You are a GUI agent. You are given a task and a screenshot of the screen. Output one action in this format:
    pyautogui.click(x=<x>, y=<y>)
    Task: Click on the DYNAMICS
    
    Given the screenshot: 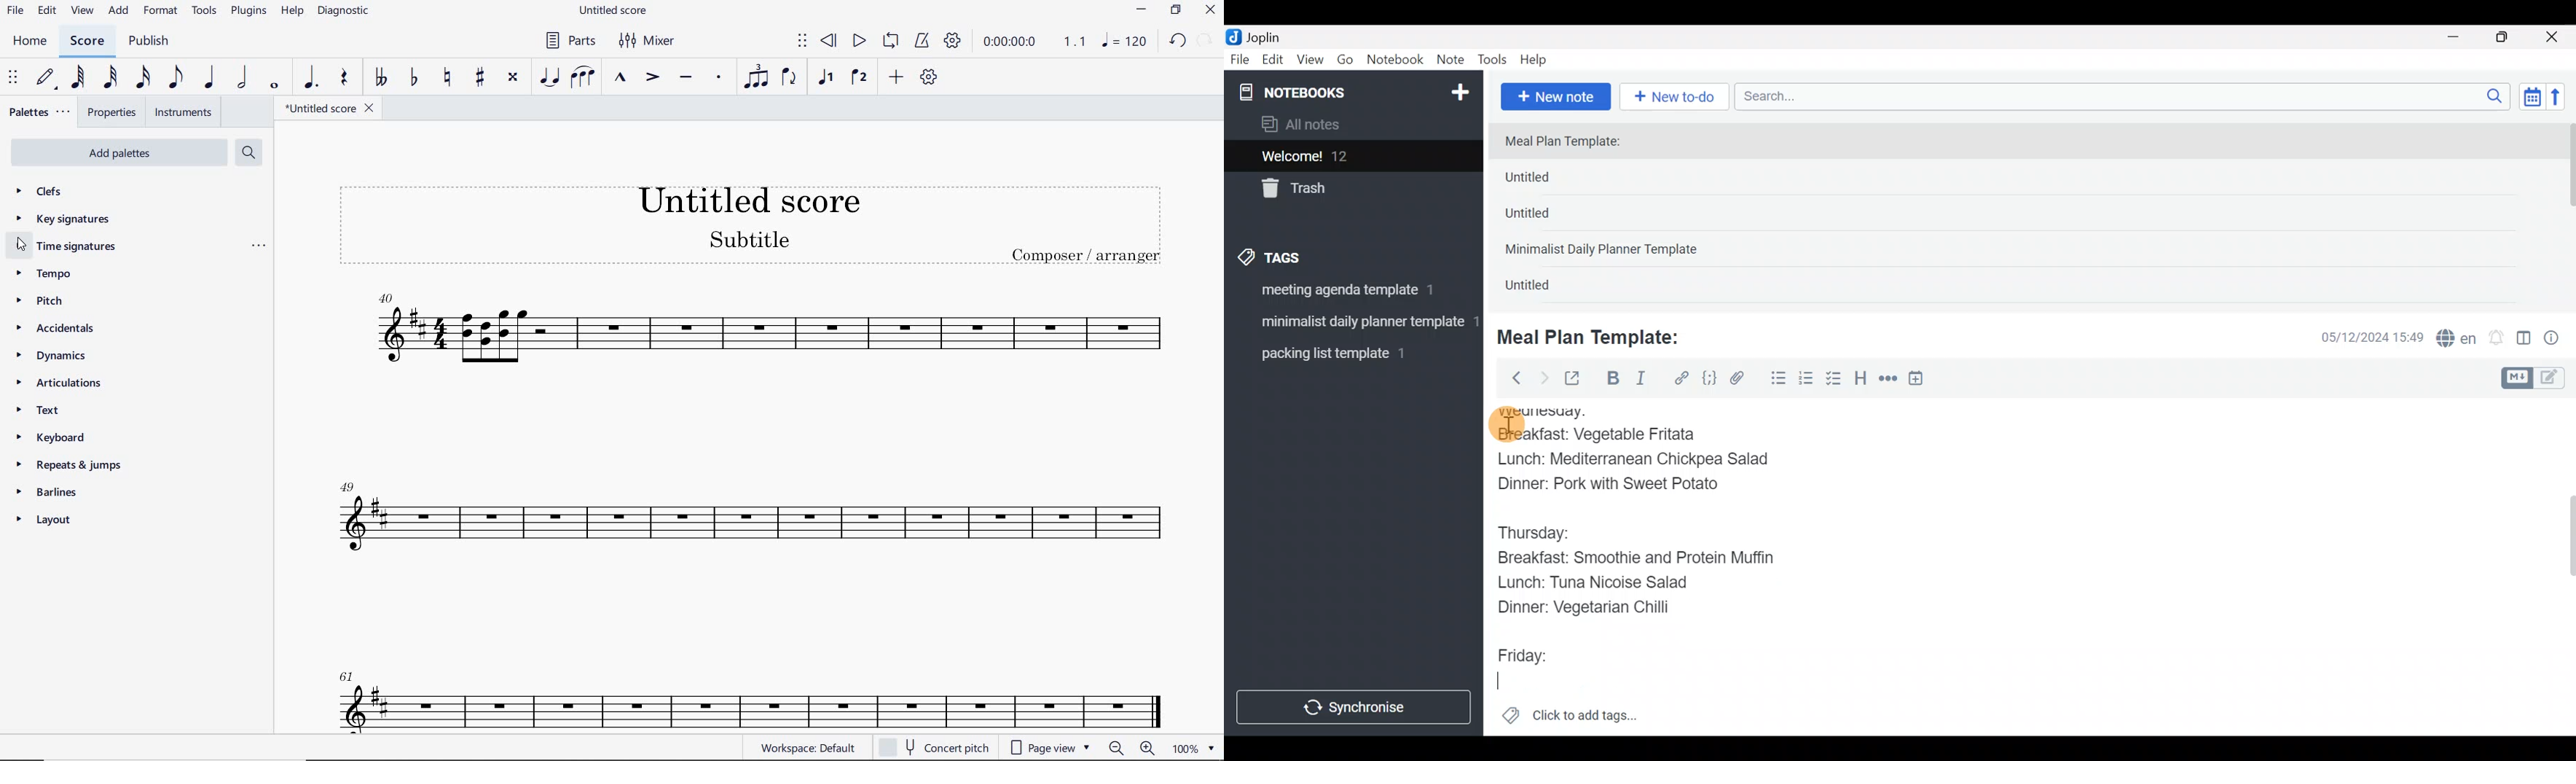 What is the action you would take?
    pyautogui.click(x=49, y=354)
    